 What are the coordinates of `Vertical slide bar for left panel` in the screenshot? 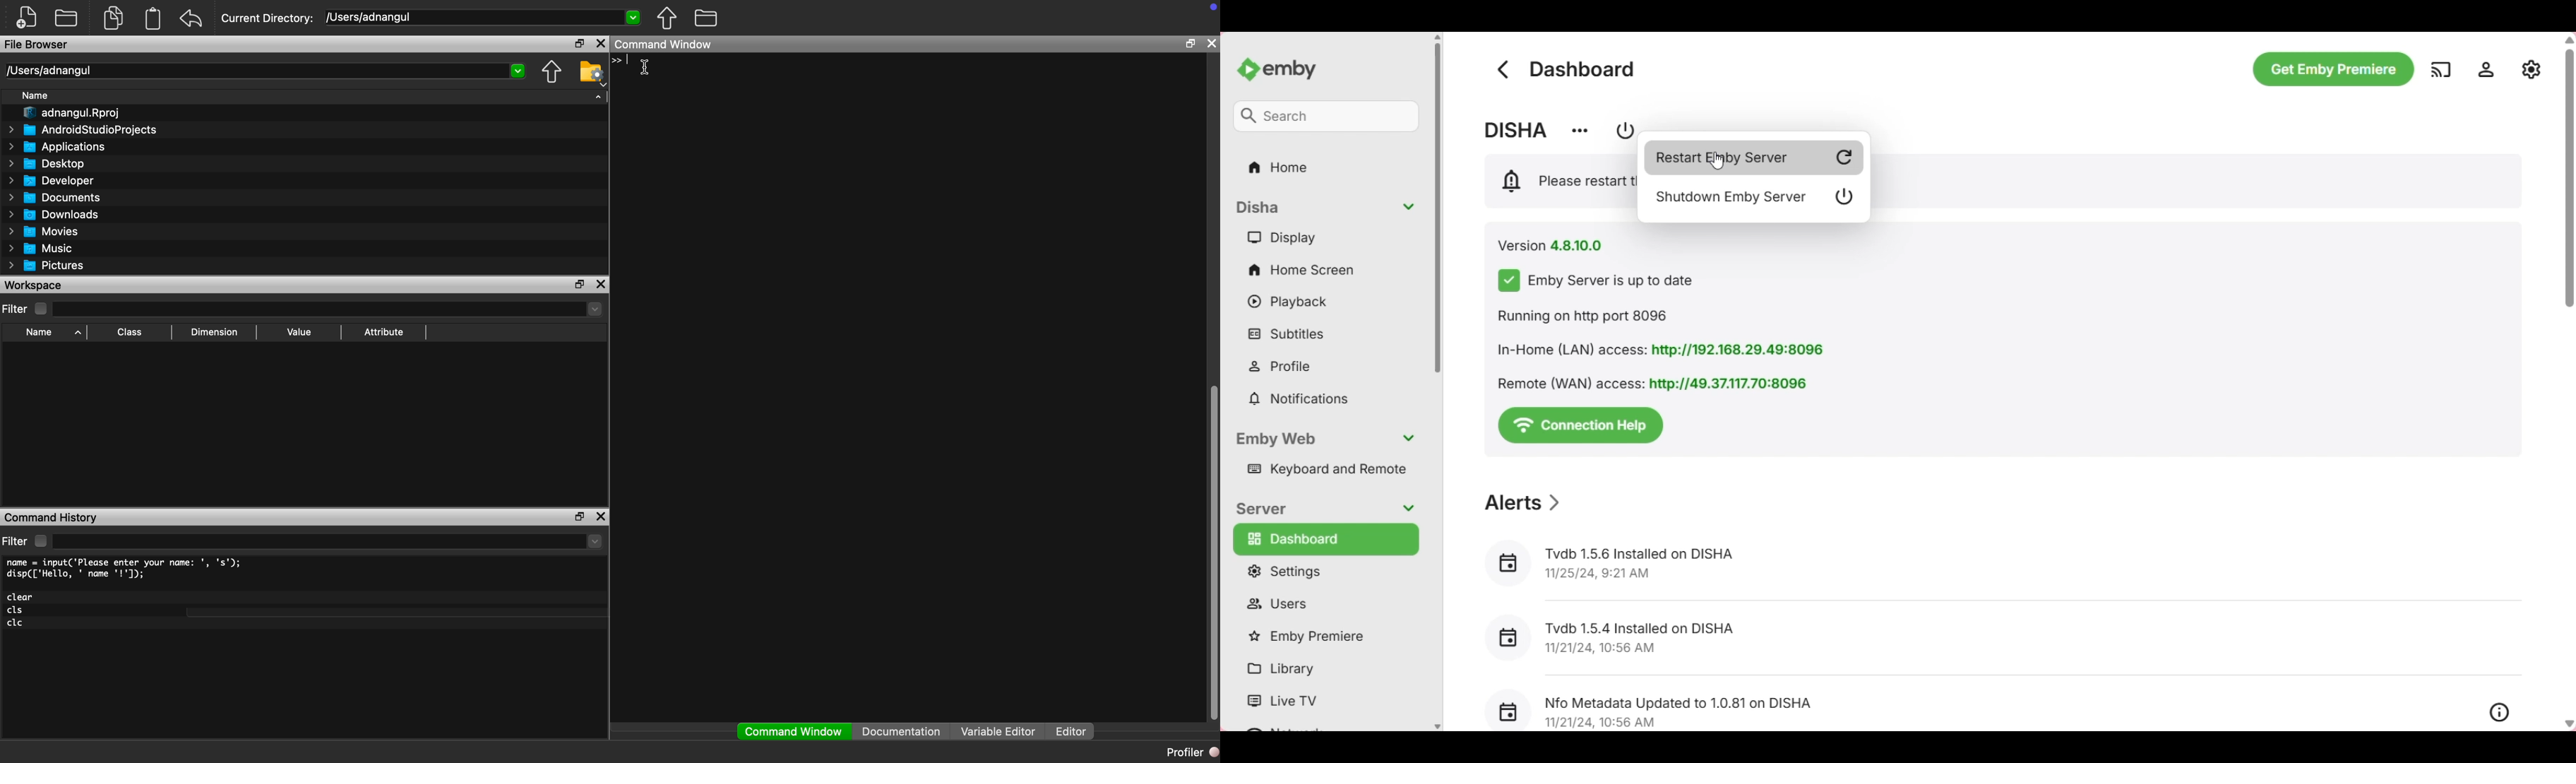 It's located at (1438, 208).